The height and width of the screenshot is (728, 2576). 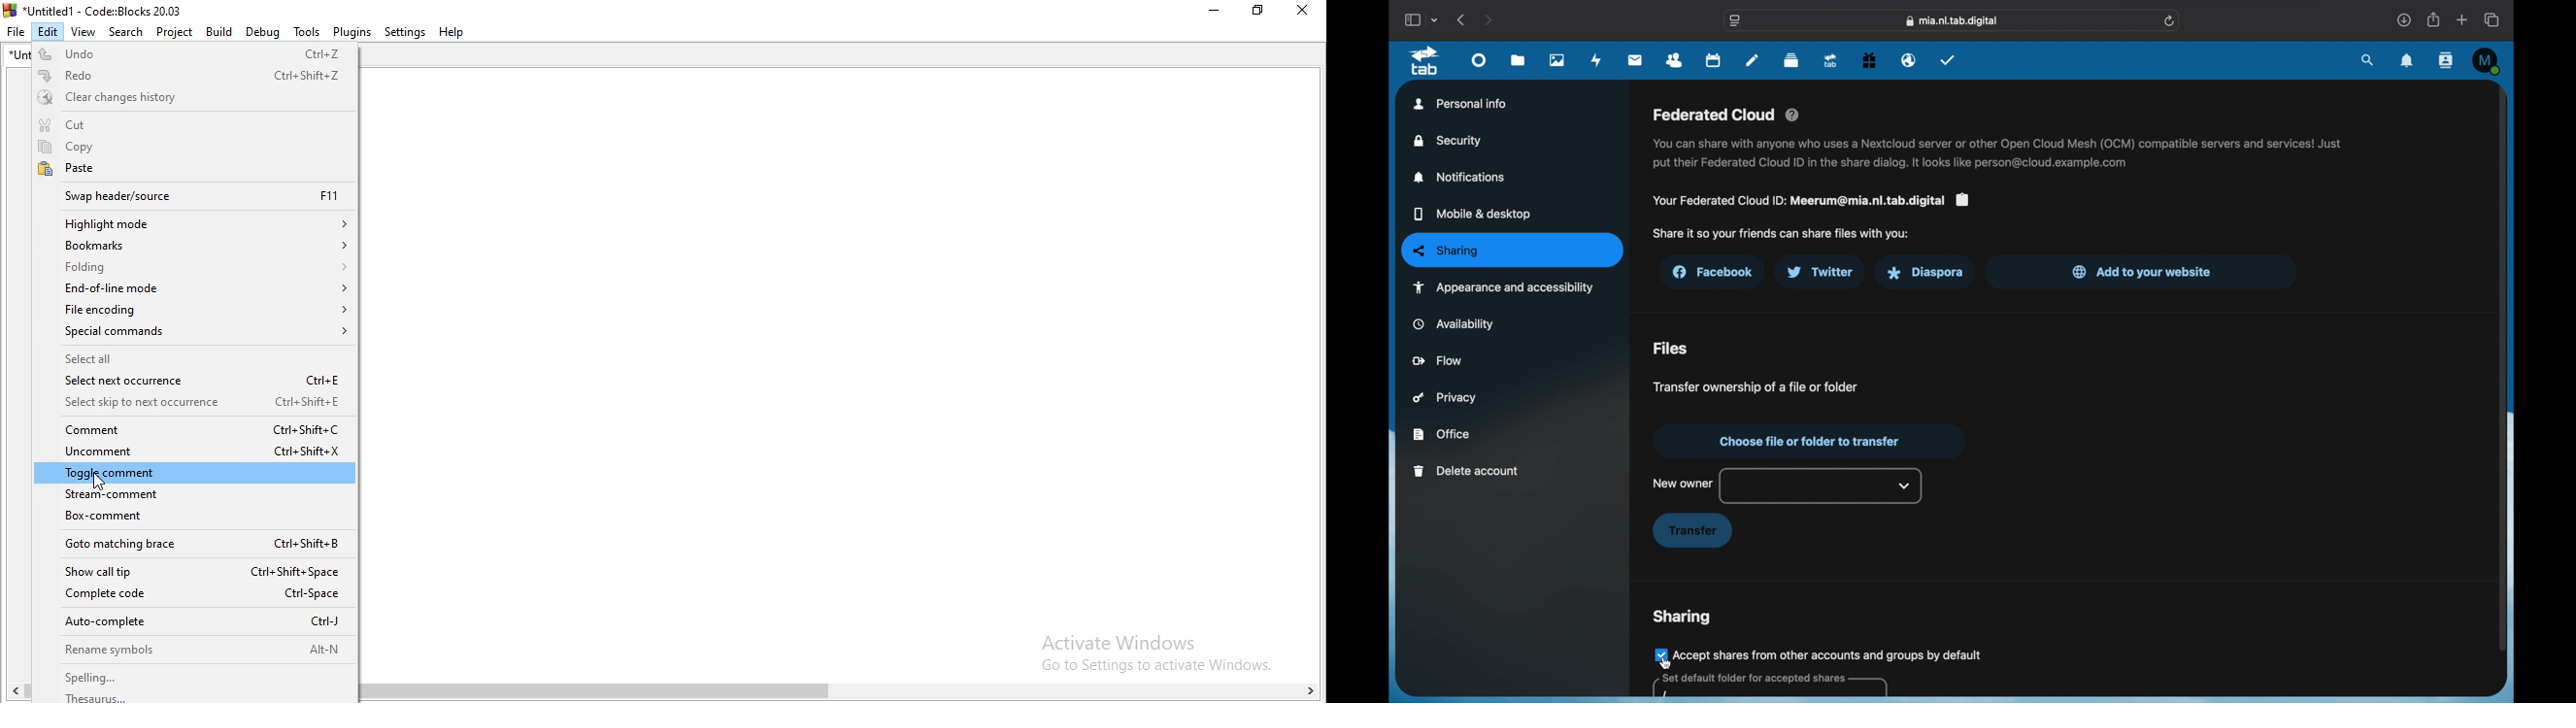 What do you see at coordinates (1909, 61) in the screenshot?
I see `email` at bounding box center [1909, 61].